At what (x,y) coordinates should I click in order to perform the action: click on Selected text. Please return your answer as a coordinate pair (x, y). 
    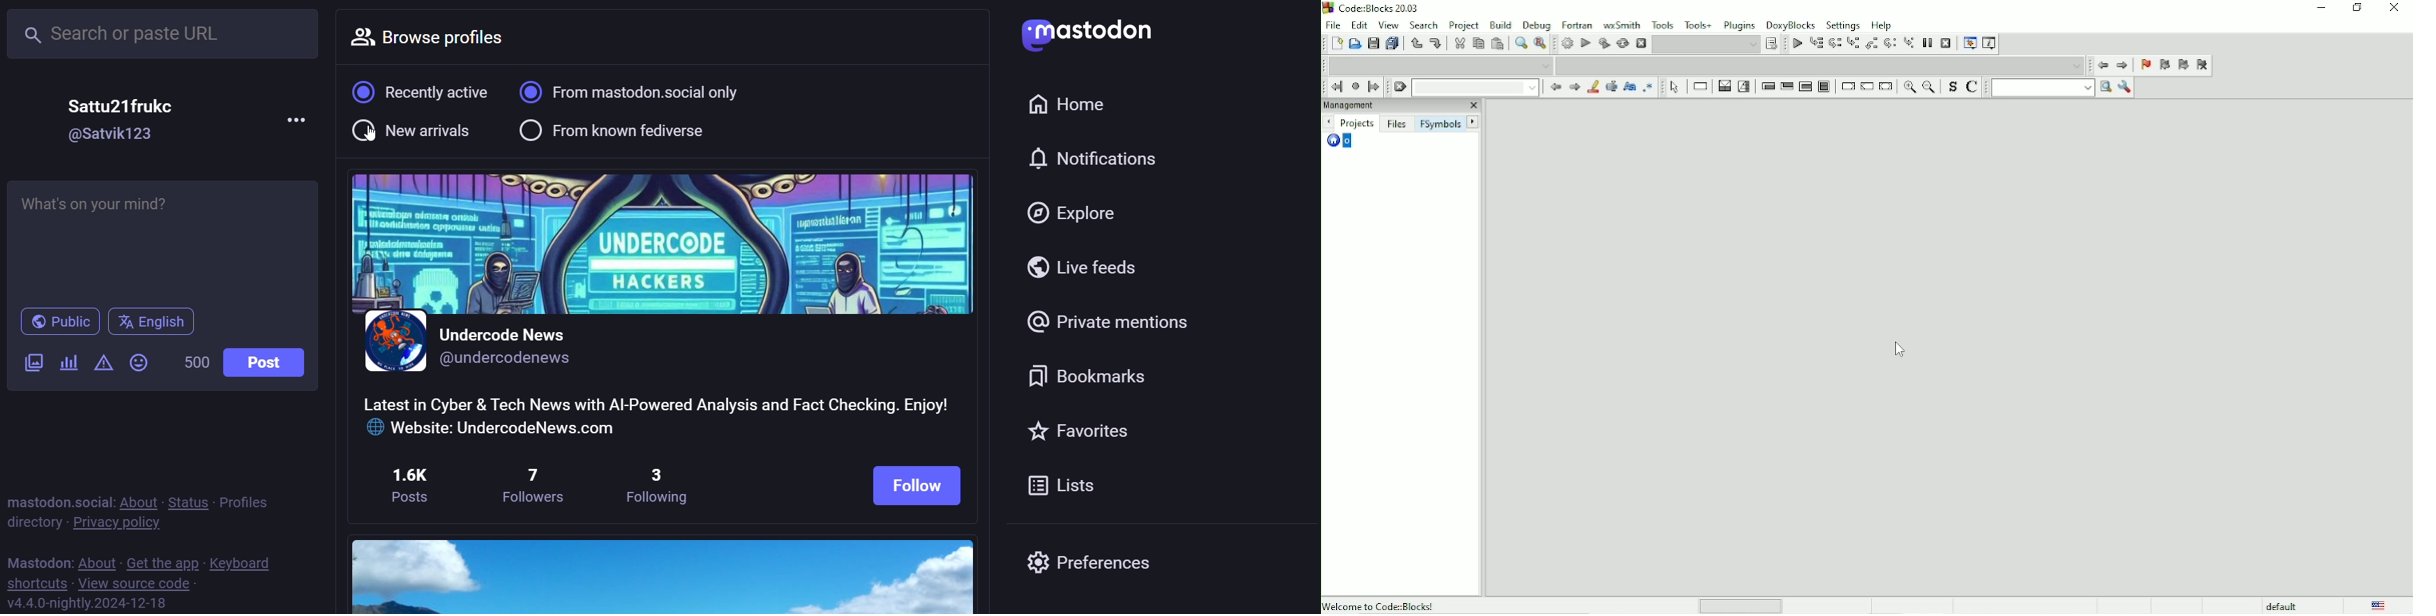
    Looking at the image, I should click on (1610, 87).